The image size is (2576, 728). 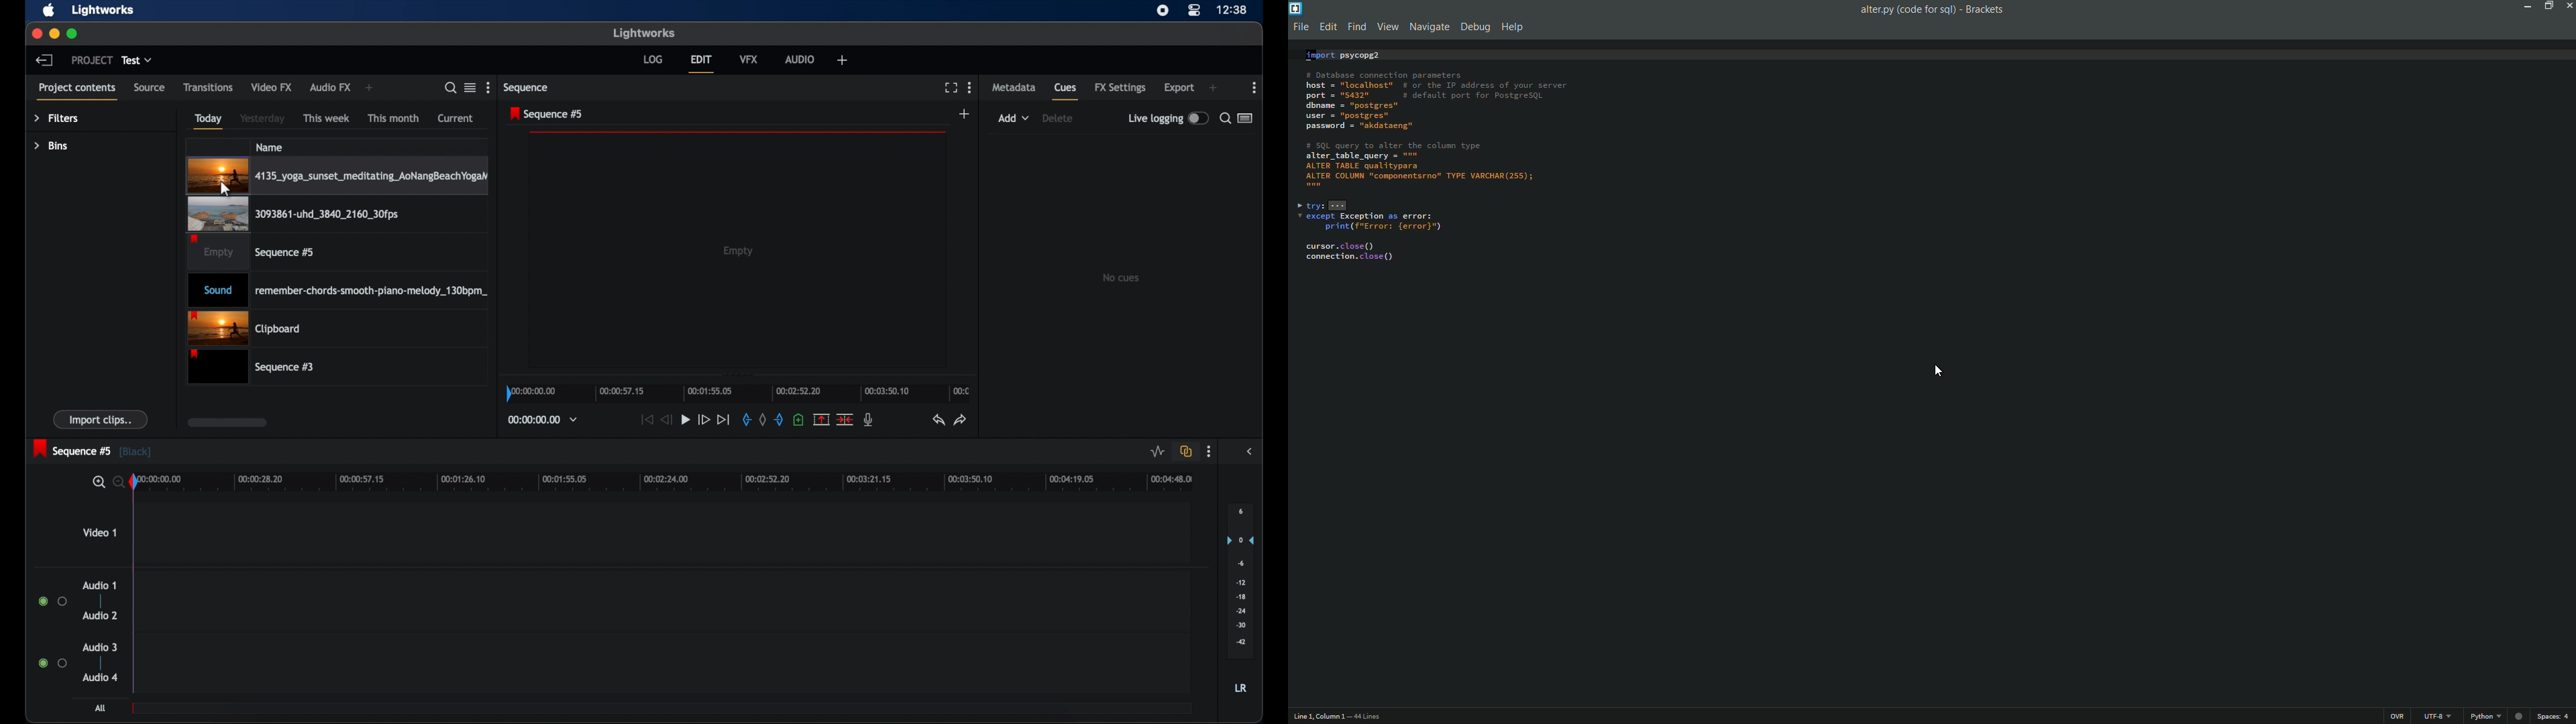 I want to click on navigate menu, so click(x=1427, y=27).